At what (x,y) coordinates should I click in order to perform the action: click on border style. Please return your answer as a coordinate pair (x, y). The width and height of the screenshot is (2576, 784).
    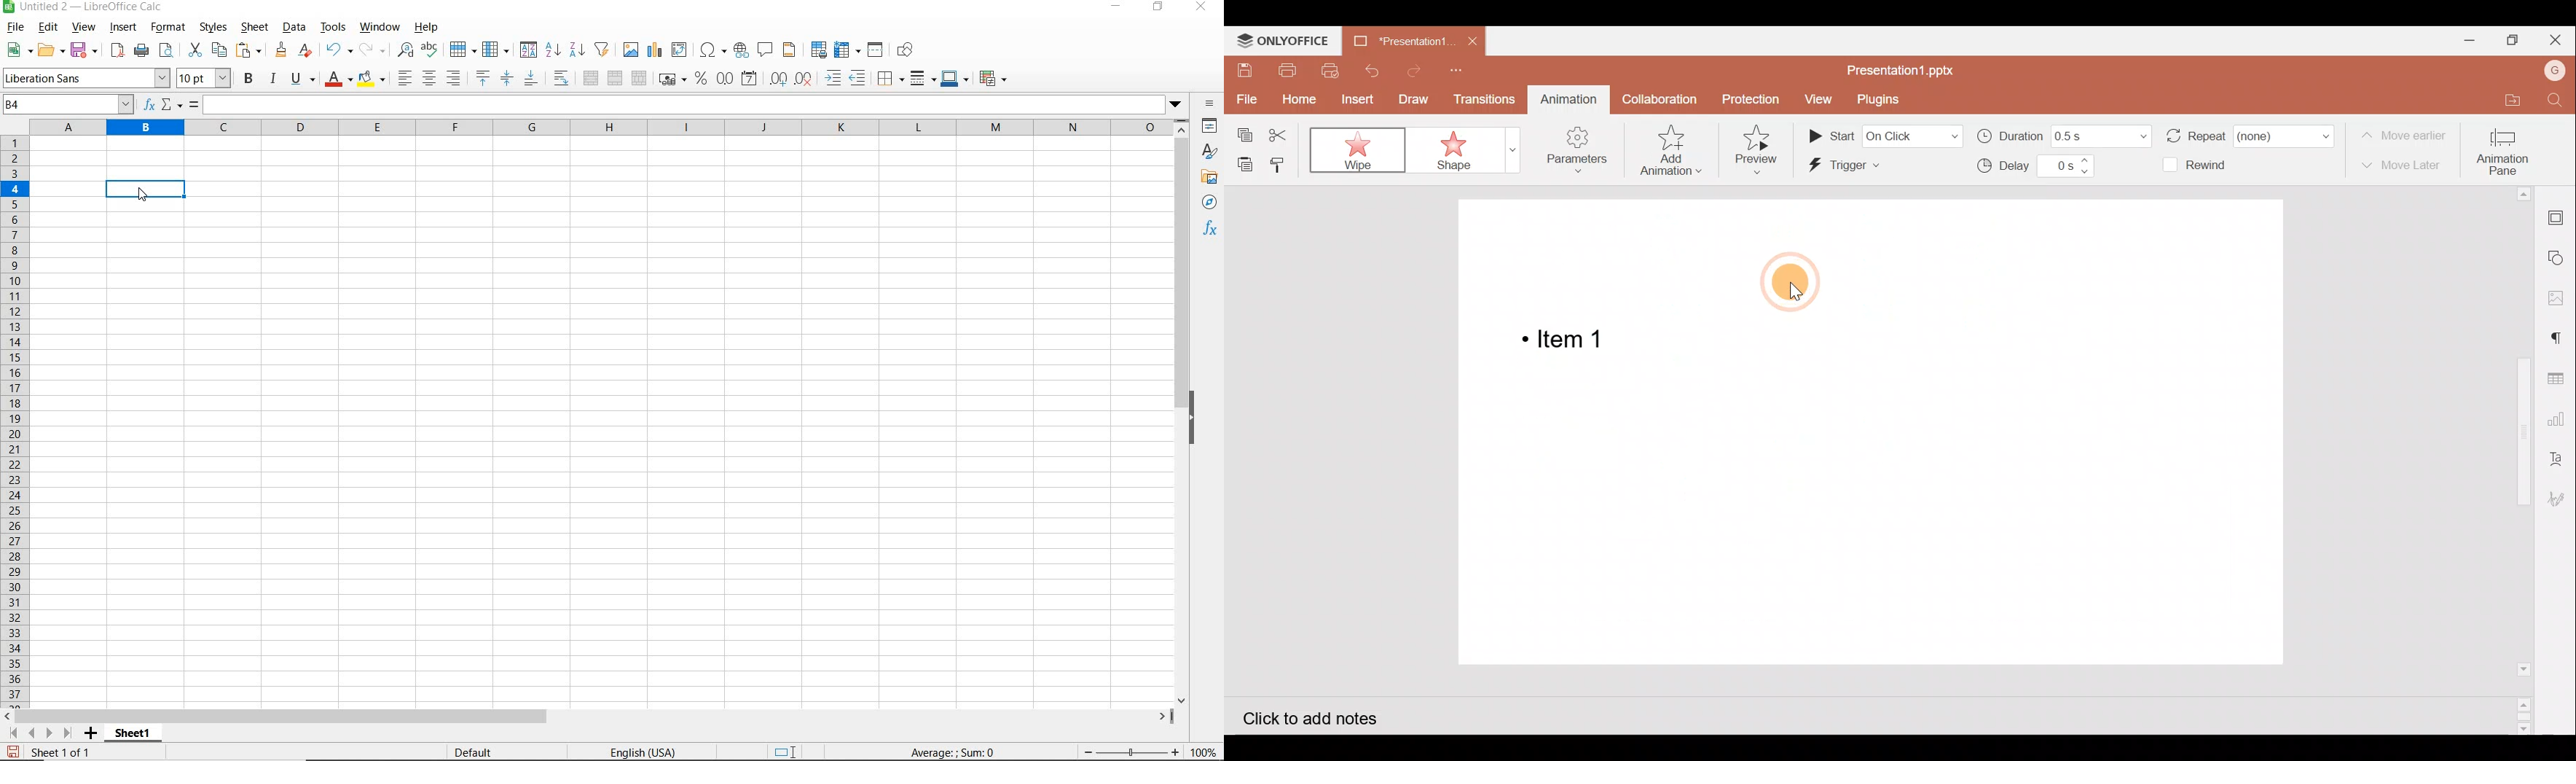
    Looking at the image, I should click on (923, 79).